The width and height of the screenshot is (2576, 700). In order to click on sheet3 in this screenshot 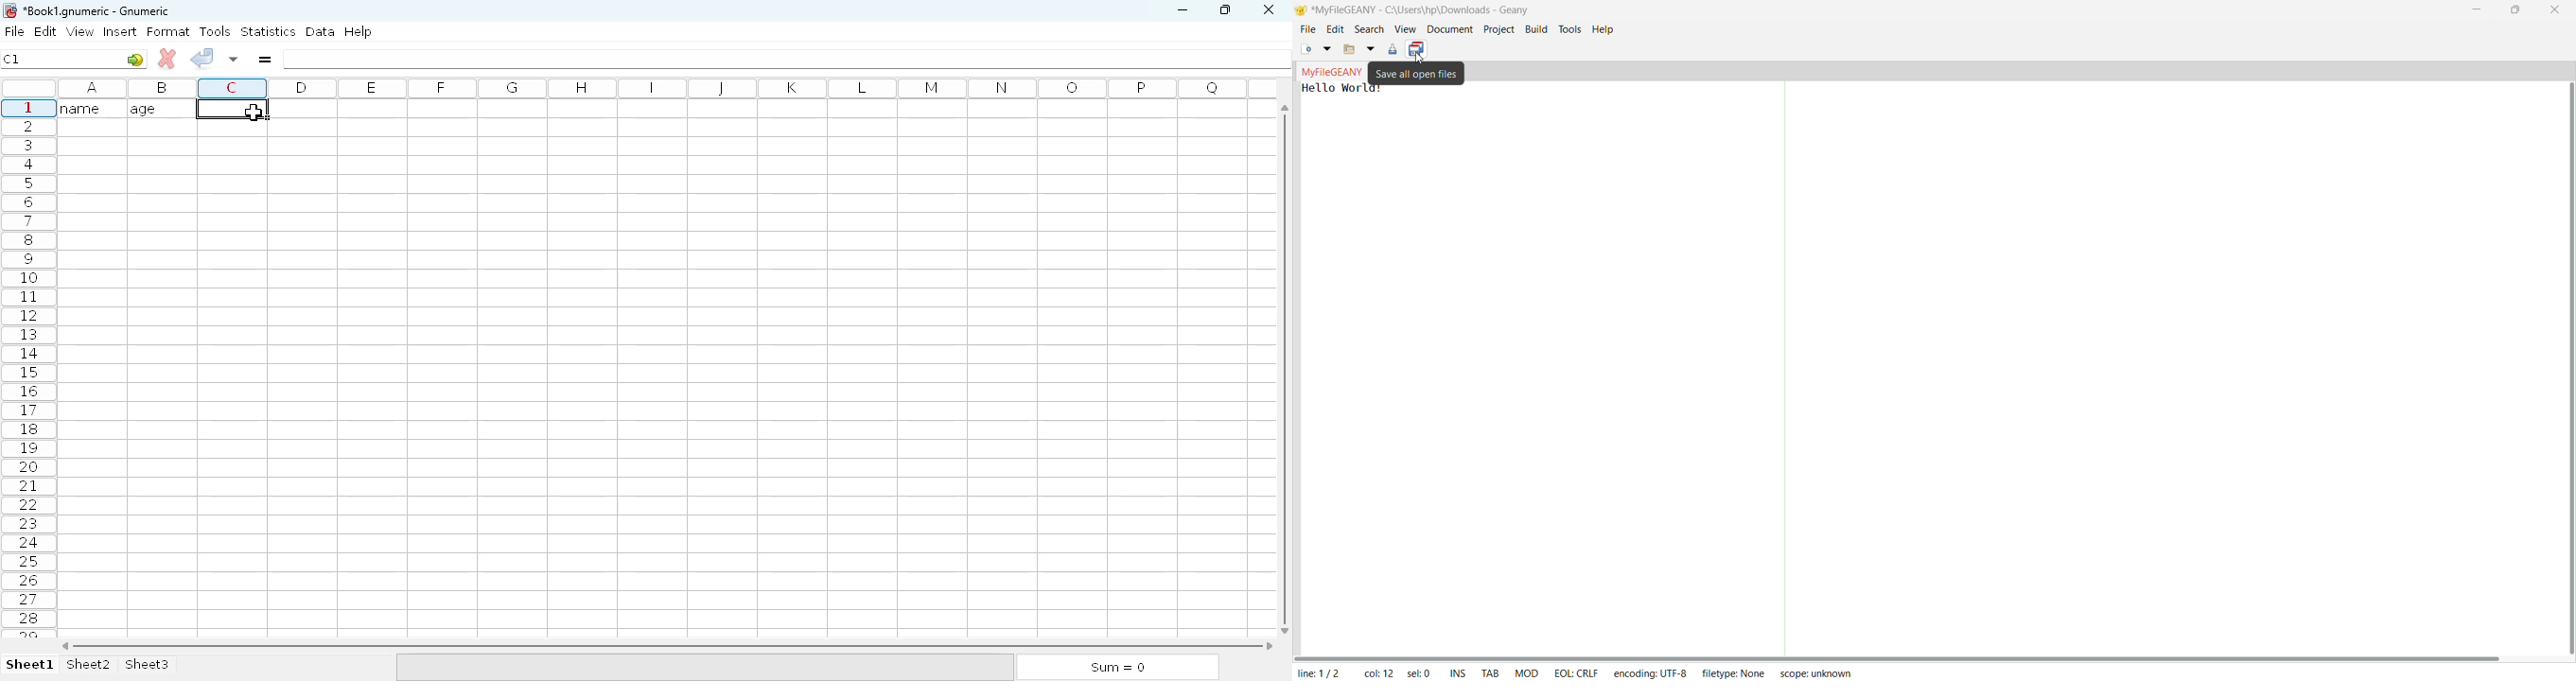, I will do `click(147, 665)`.